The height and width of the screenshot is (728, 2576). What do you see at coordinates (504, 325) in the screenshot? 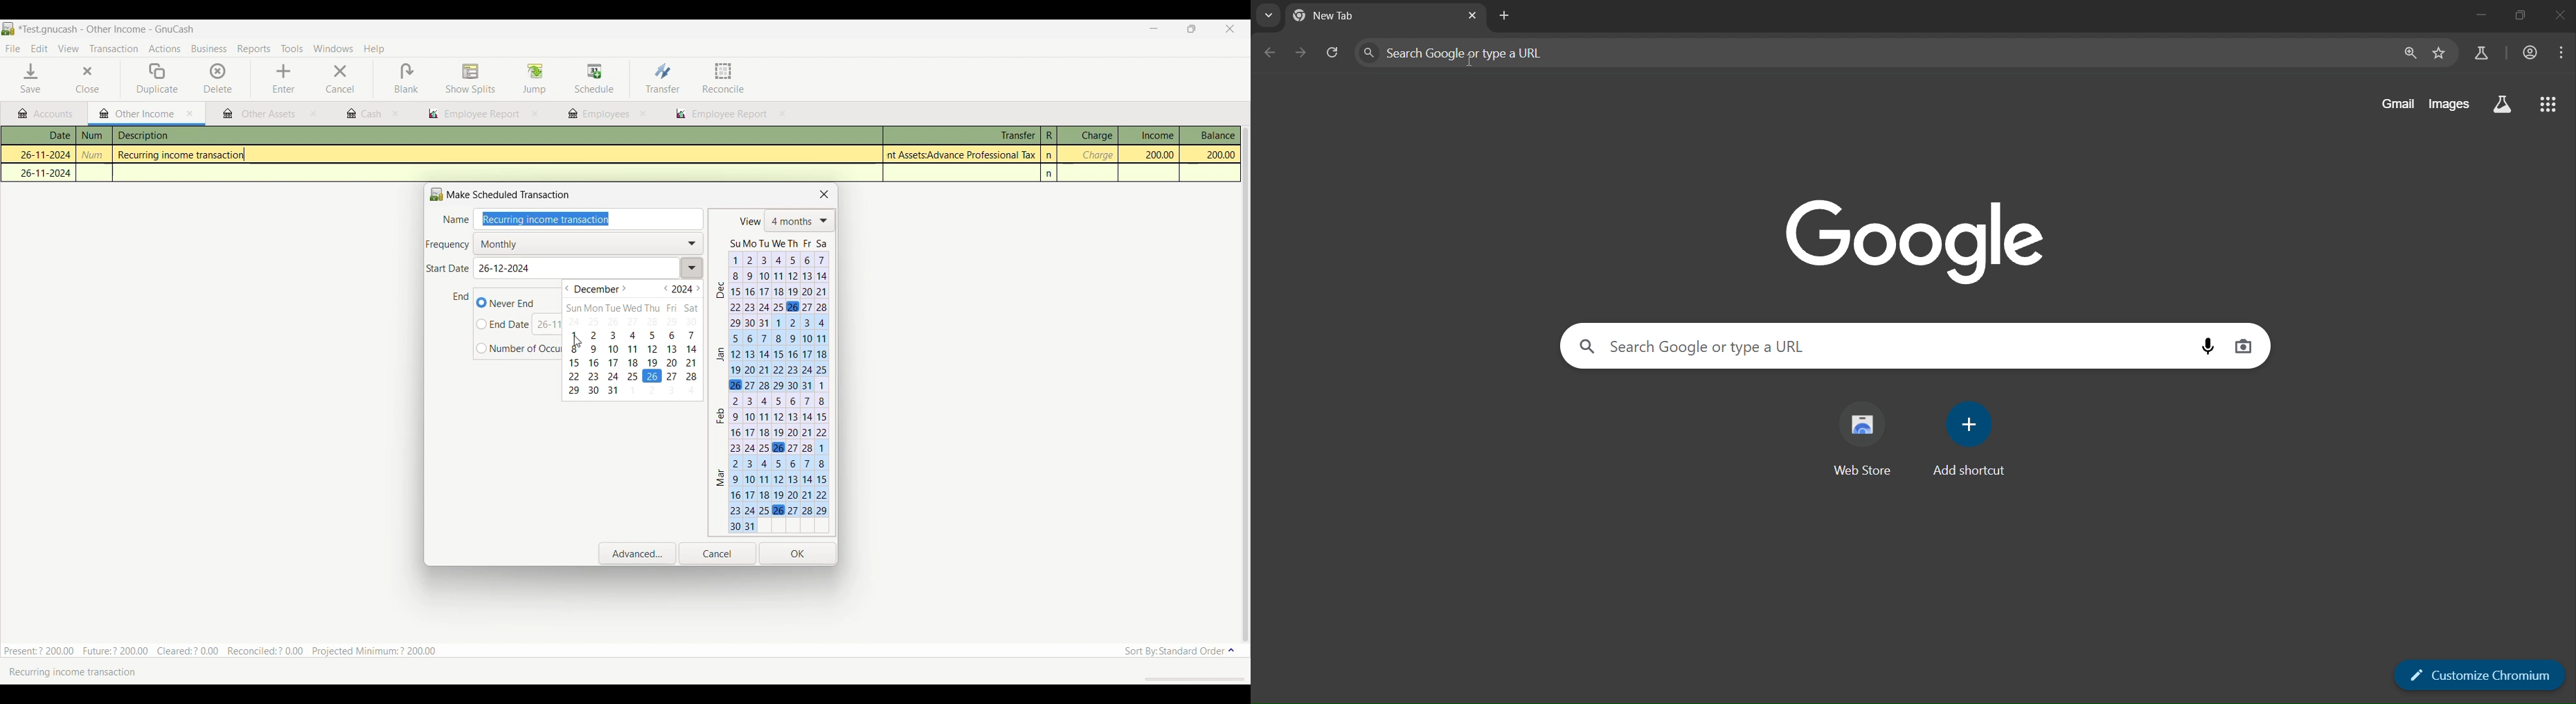
I see `Input specific end date` at bounding box center [504, 325].